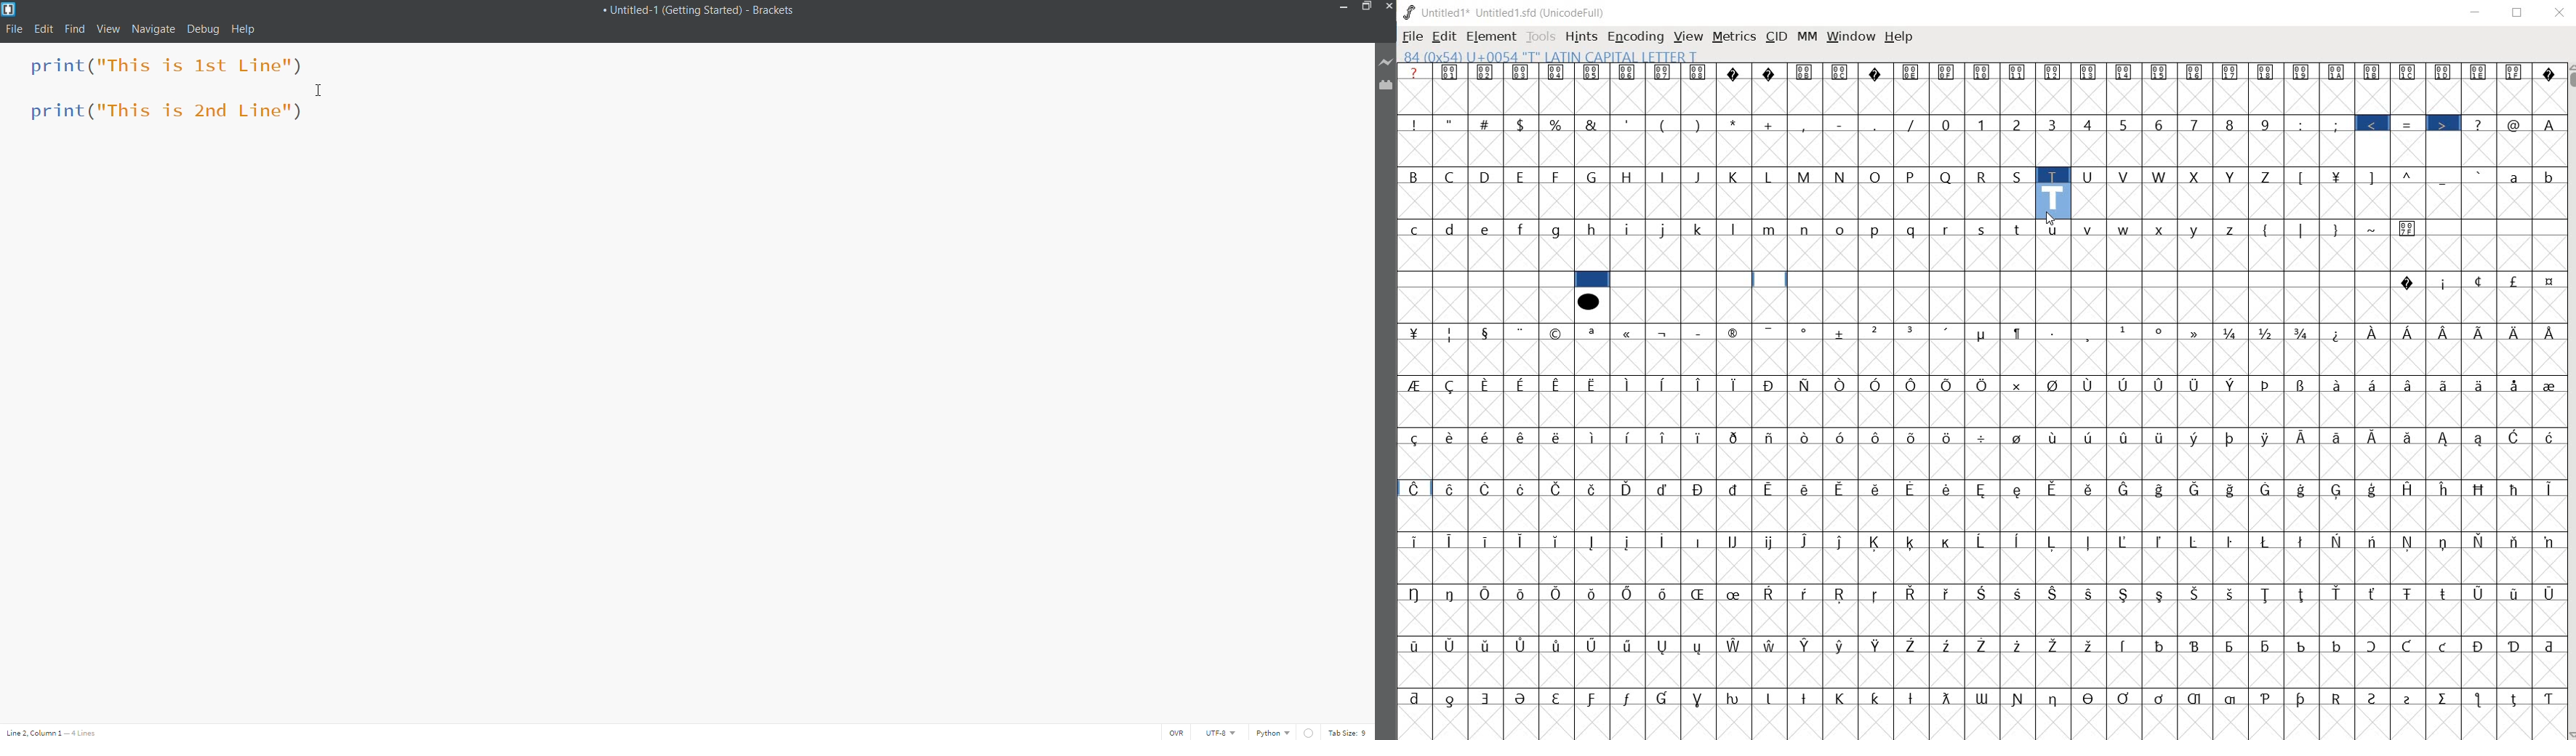 Image resolution: width=2576 pixels, height=756 pixels. Describe the element at coordinates (1775, 39) in the screenshot. I see `cid` at that location.